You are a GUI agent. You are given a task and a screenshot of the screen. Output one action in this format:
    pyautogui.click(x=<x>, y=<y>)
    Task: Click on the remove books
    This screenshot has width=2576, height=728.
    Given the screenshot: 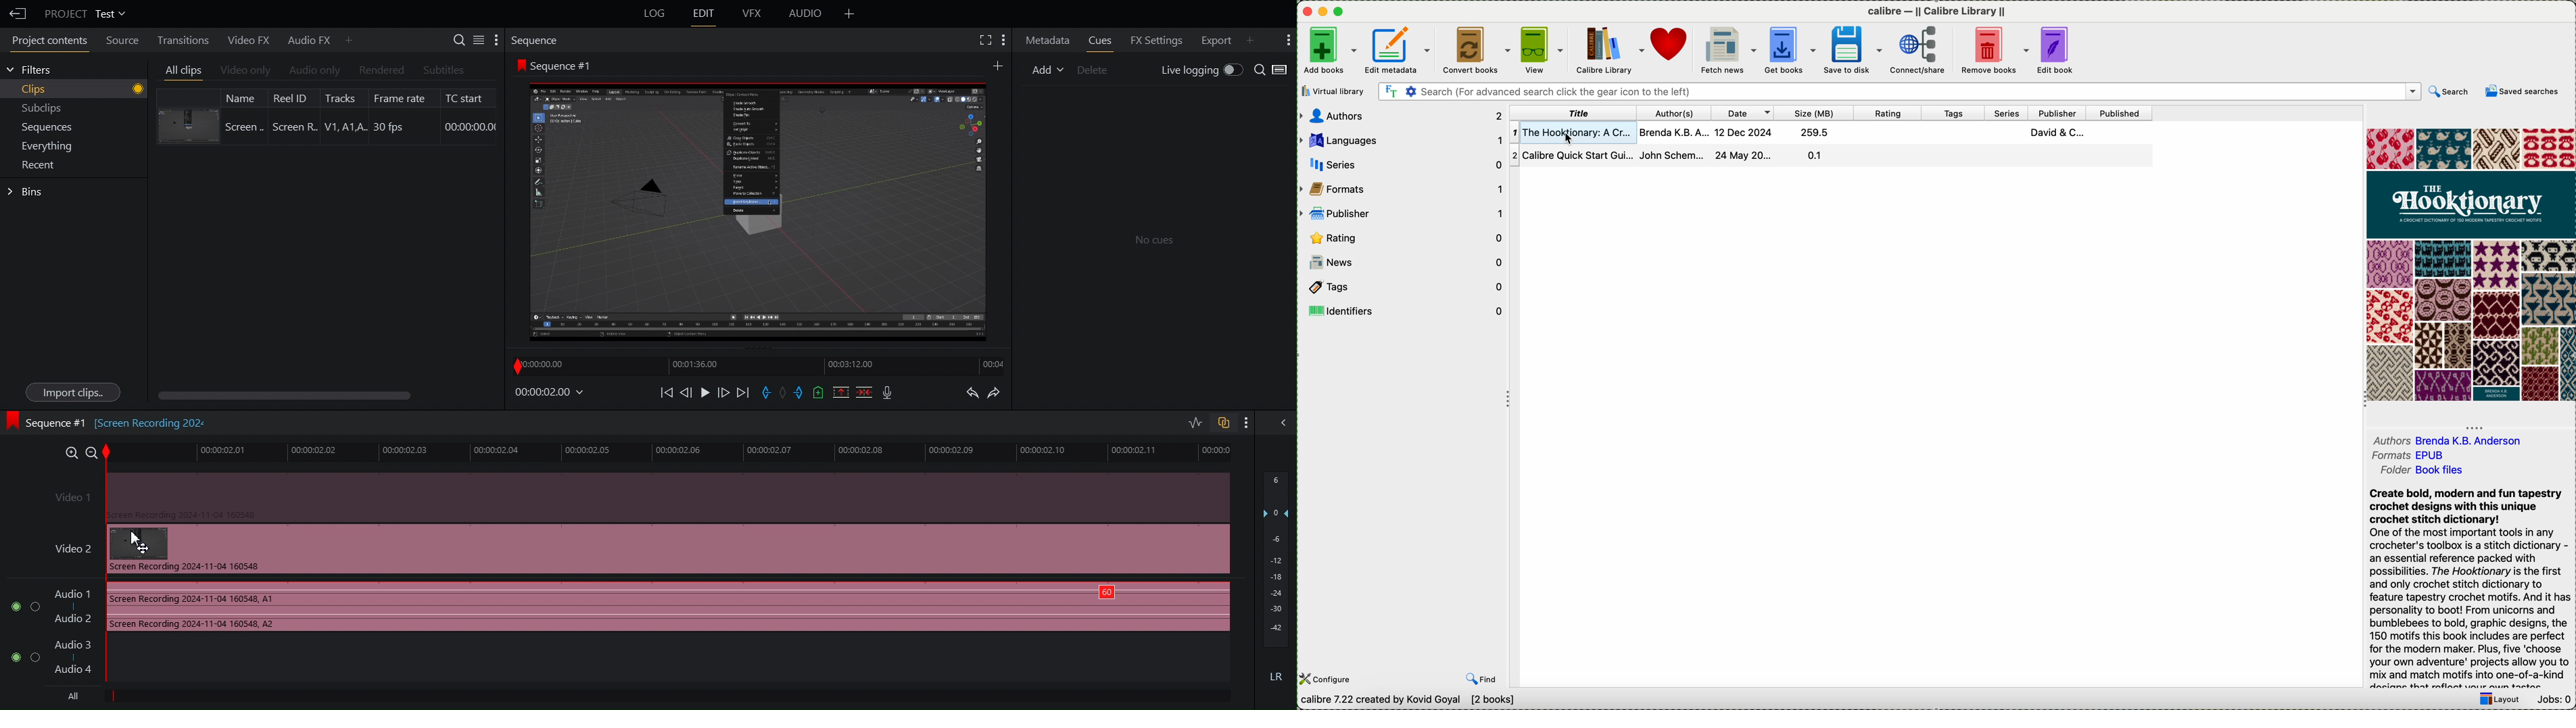 What is the action you would take?
    pyautogui.click(x=1992, y=49)
    